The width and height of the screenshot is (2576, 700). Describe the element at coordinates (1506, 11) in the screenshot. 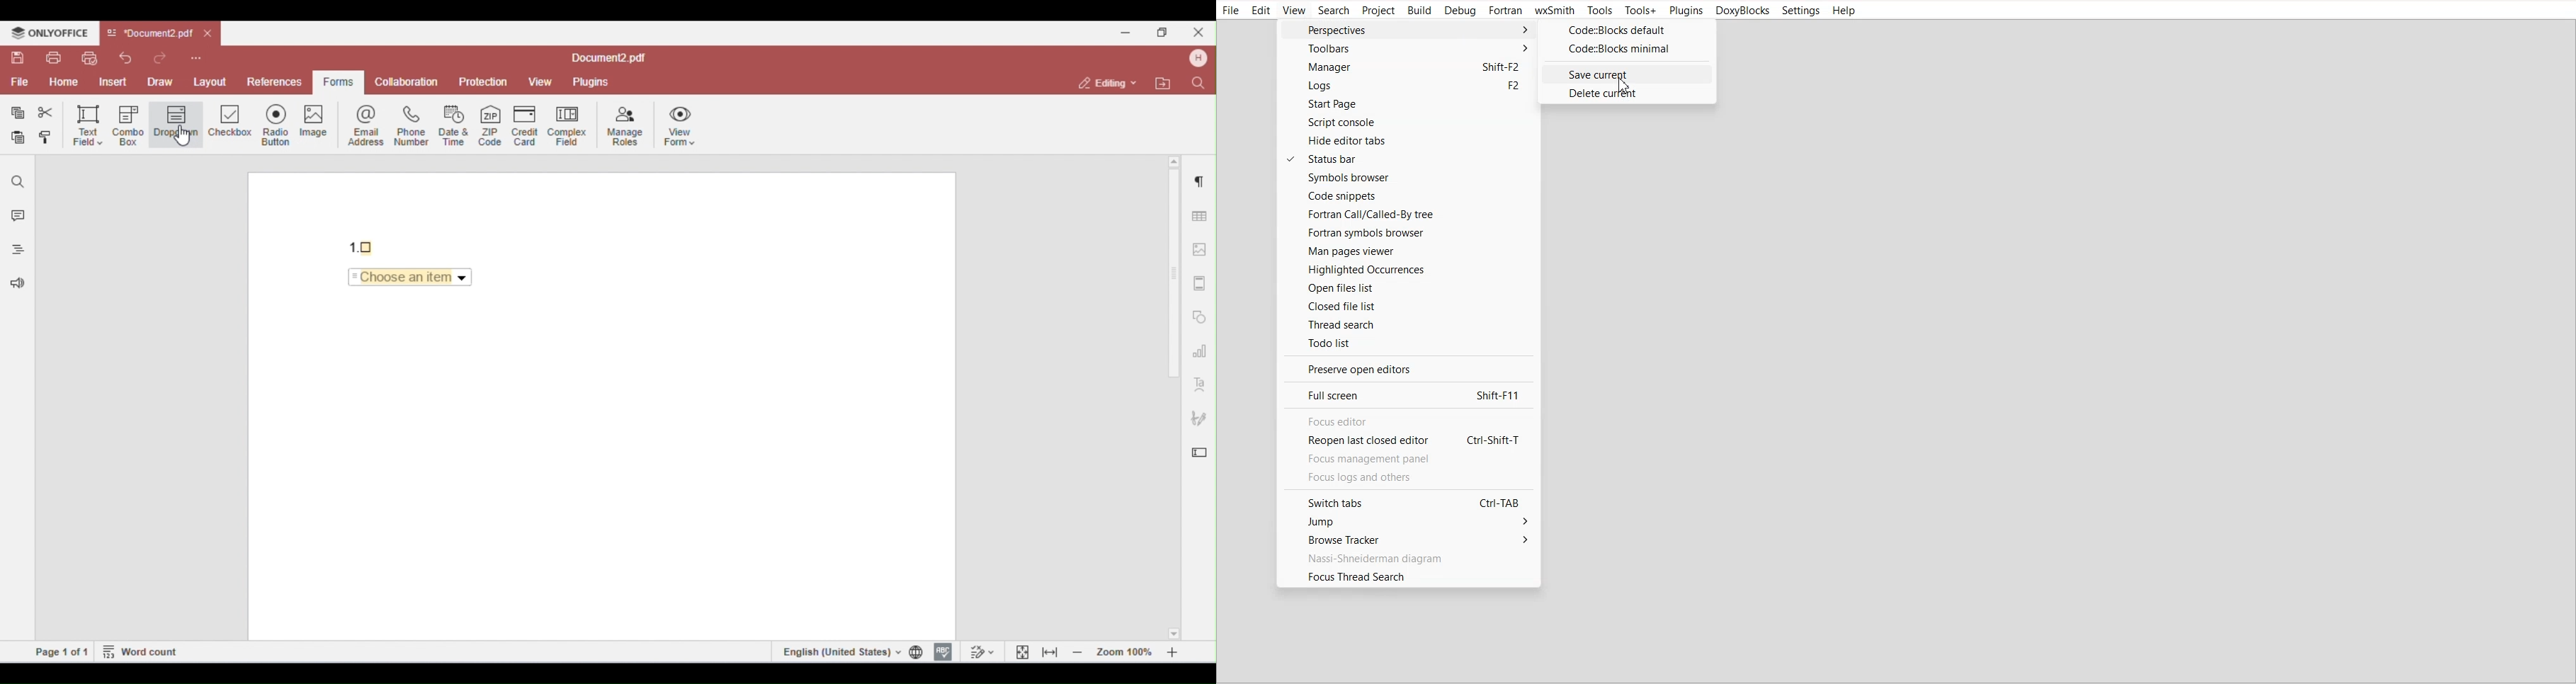

I see `Fortran` at that location.